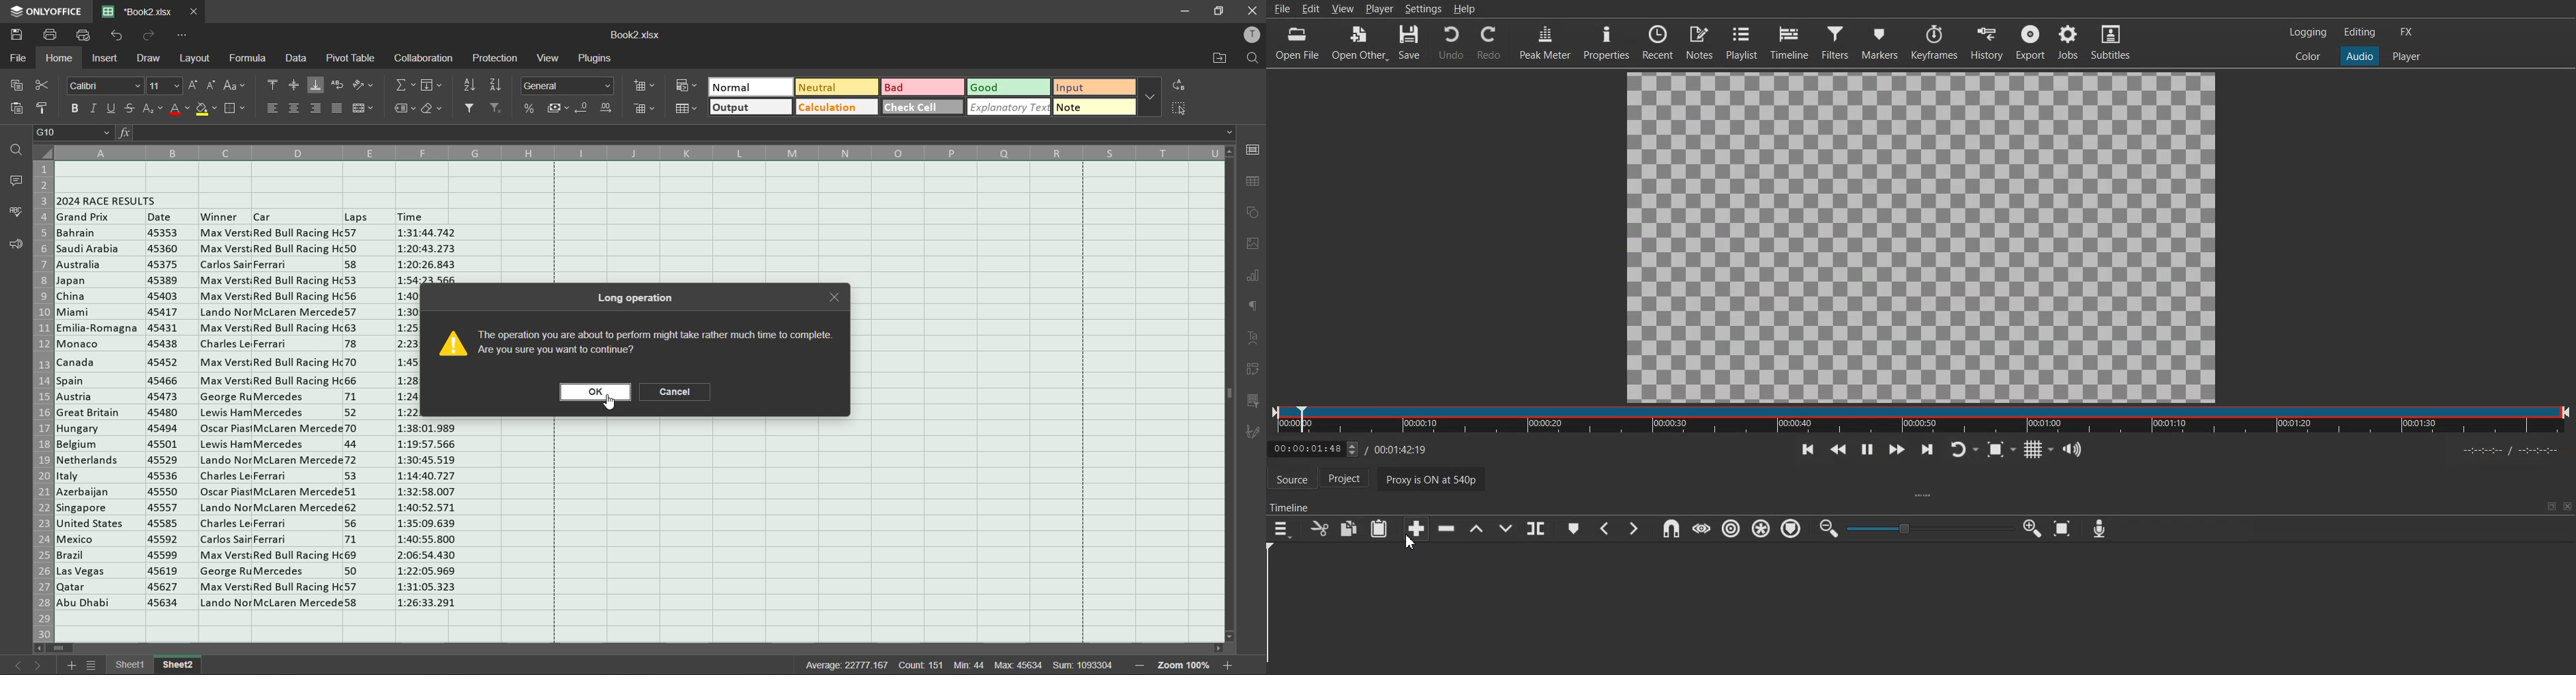 The width and height of the screenshot is (2576, 700). I want to click on calculation, so click(835, 108).